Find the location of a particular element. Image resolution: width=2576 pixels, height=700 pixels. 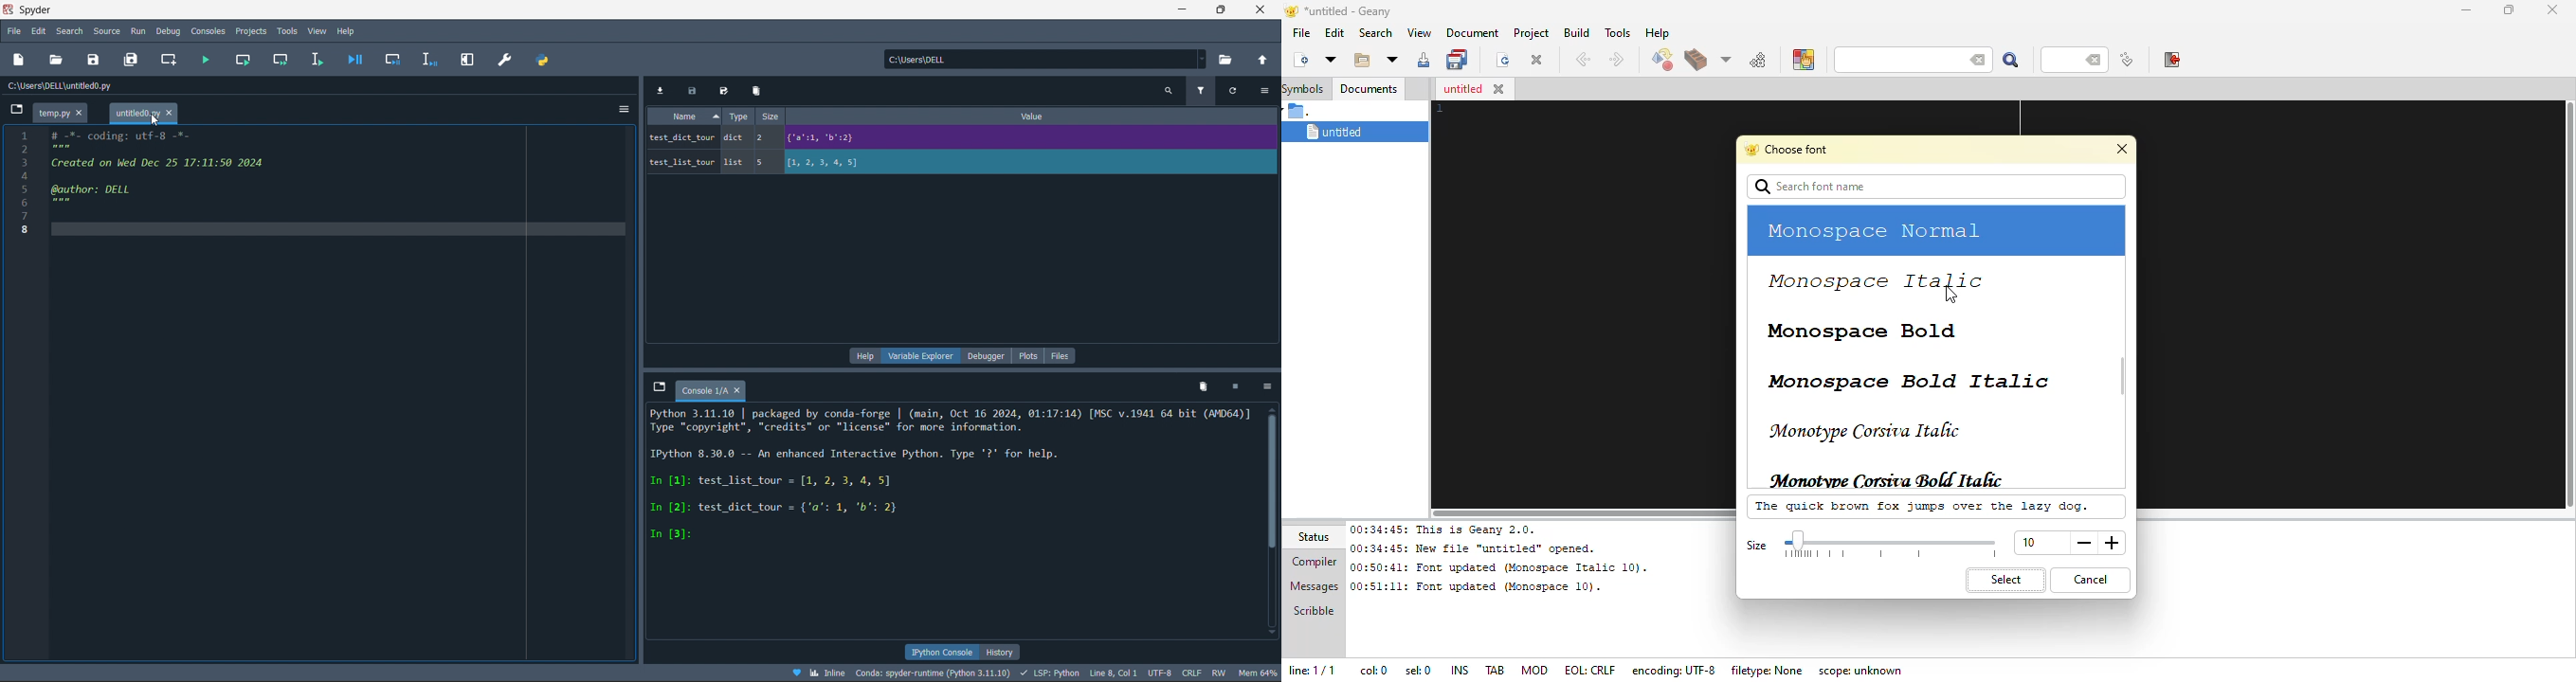

run line is located at coordinates (316, 58).